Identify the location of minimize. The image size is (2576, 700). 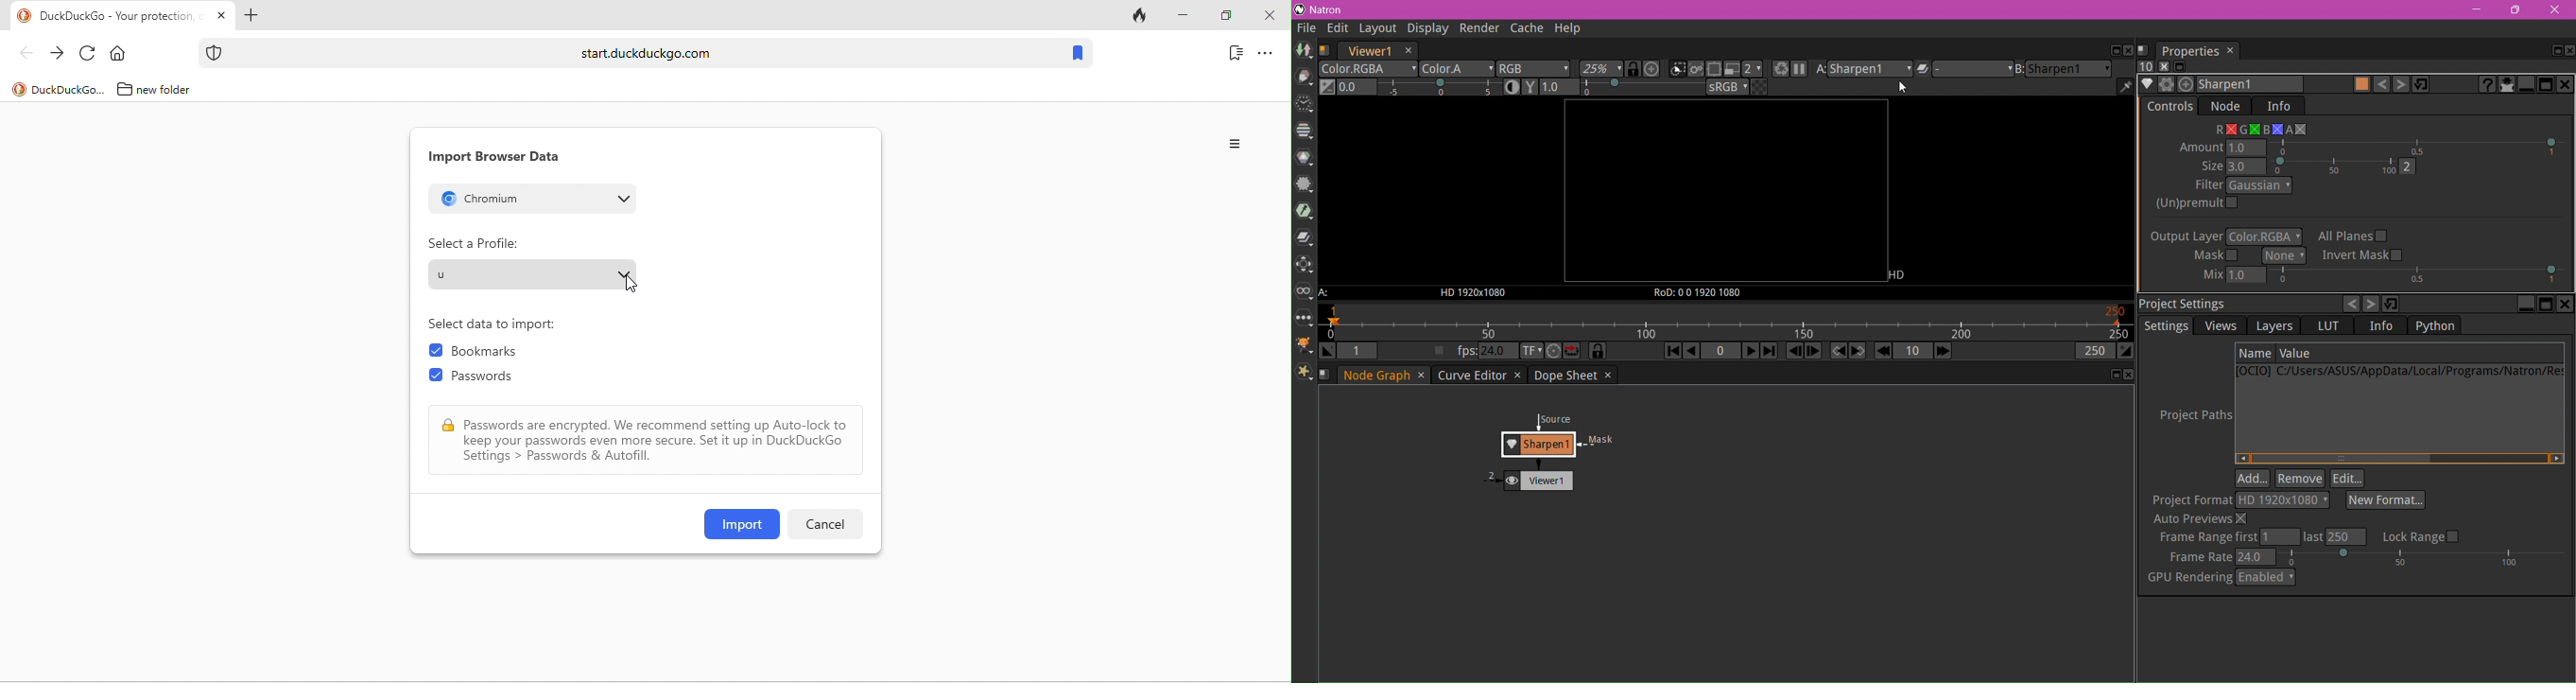
(2526, 305).